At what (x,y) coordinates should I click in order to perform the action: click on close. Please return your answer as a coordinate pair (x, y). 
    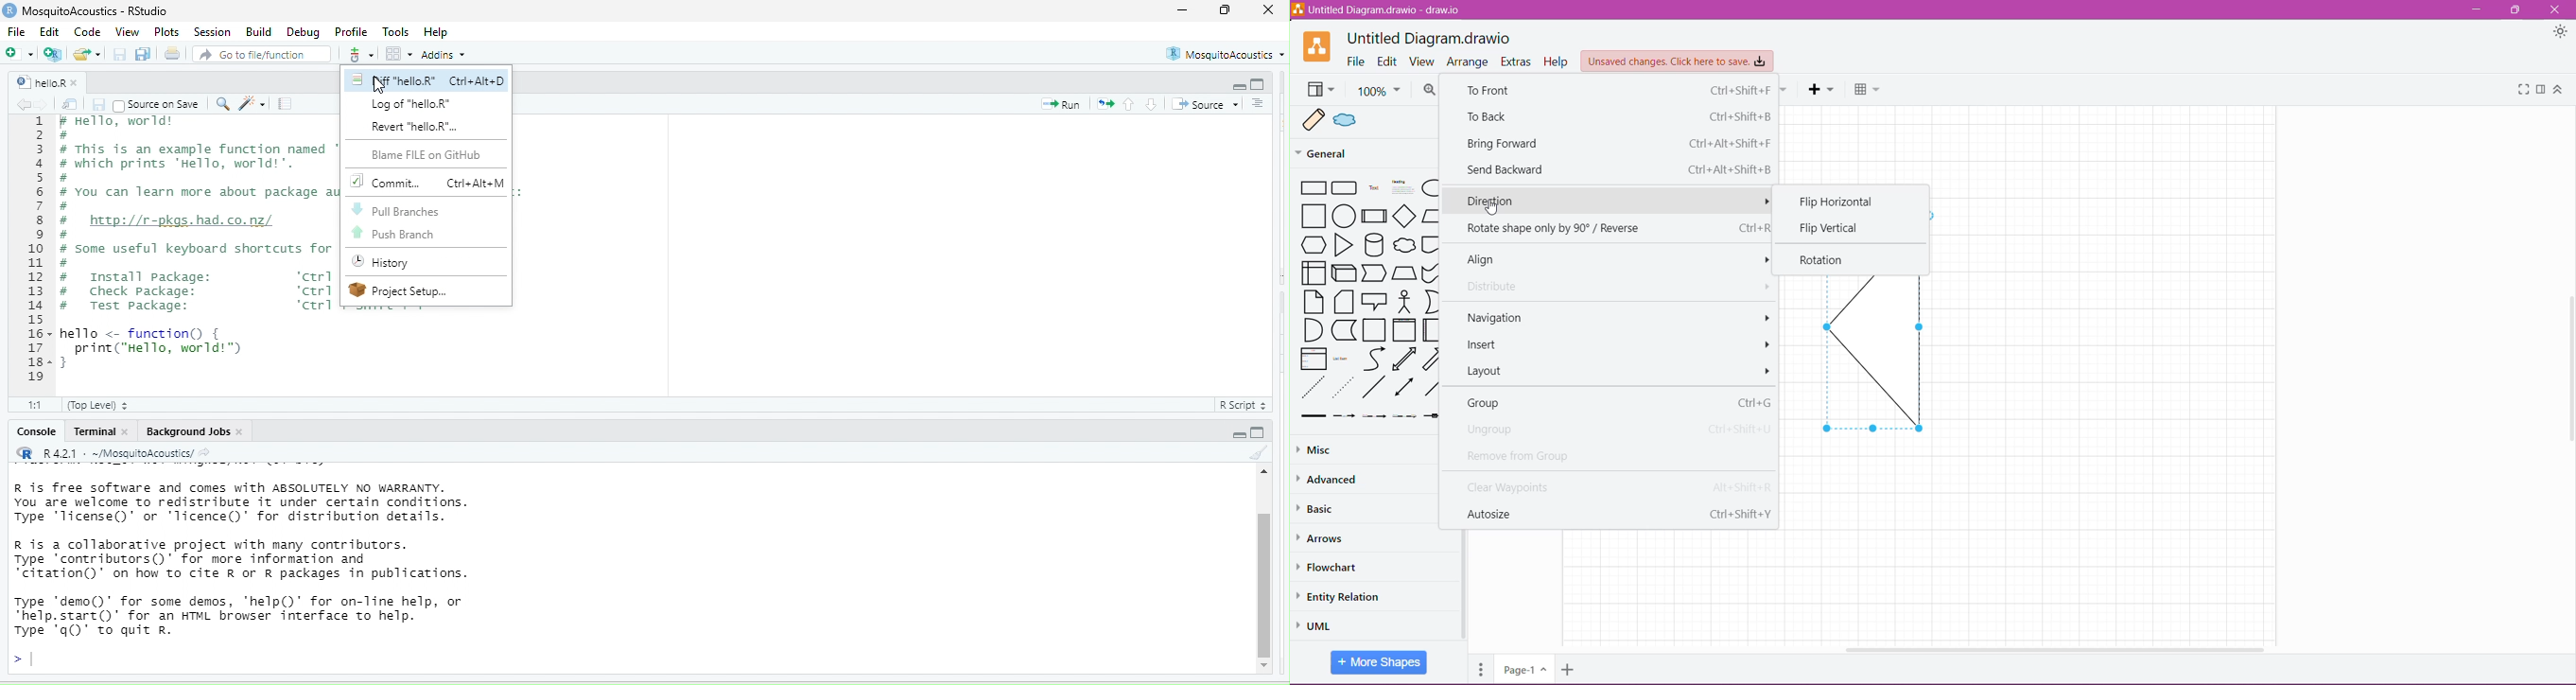
    Looking at the image, I should click on (128, 431).